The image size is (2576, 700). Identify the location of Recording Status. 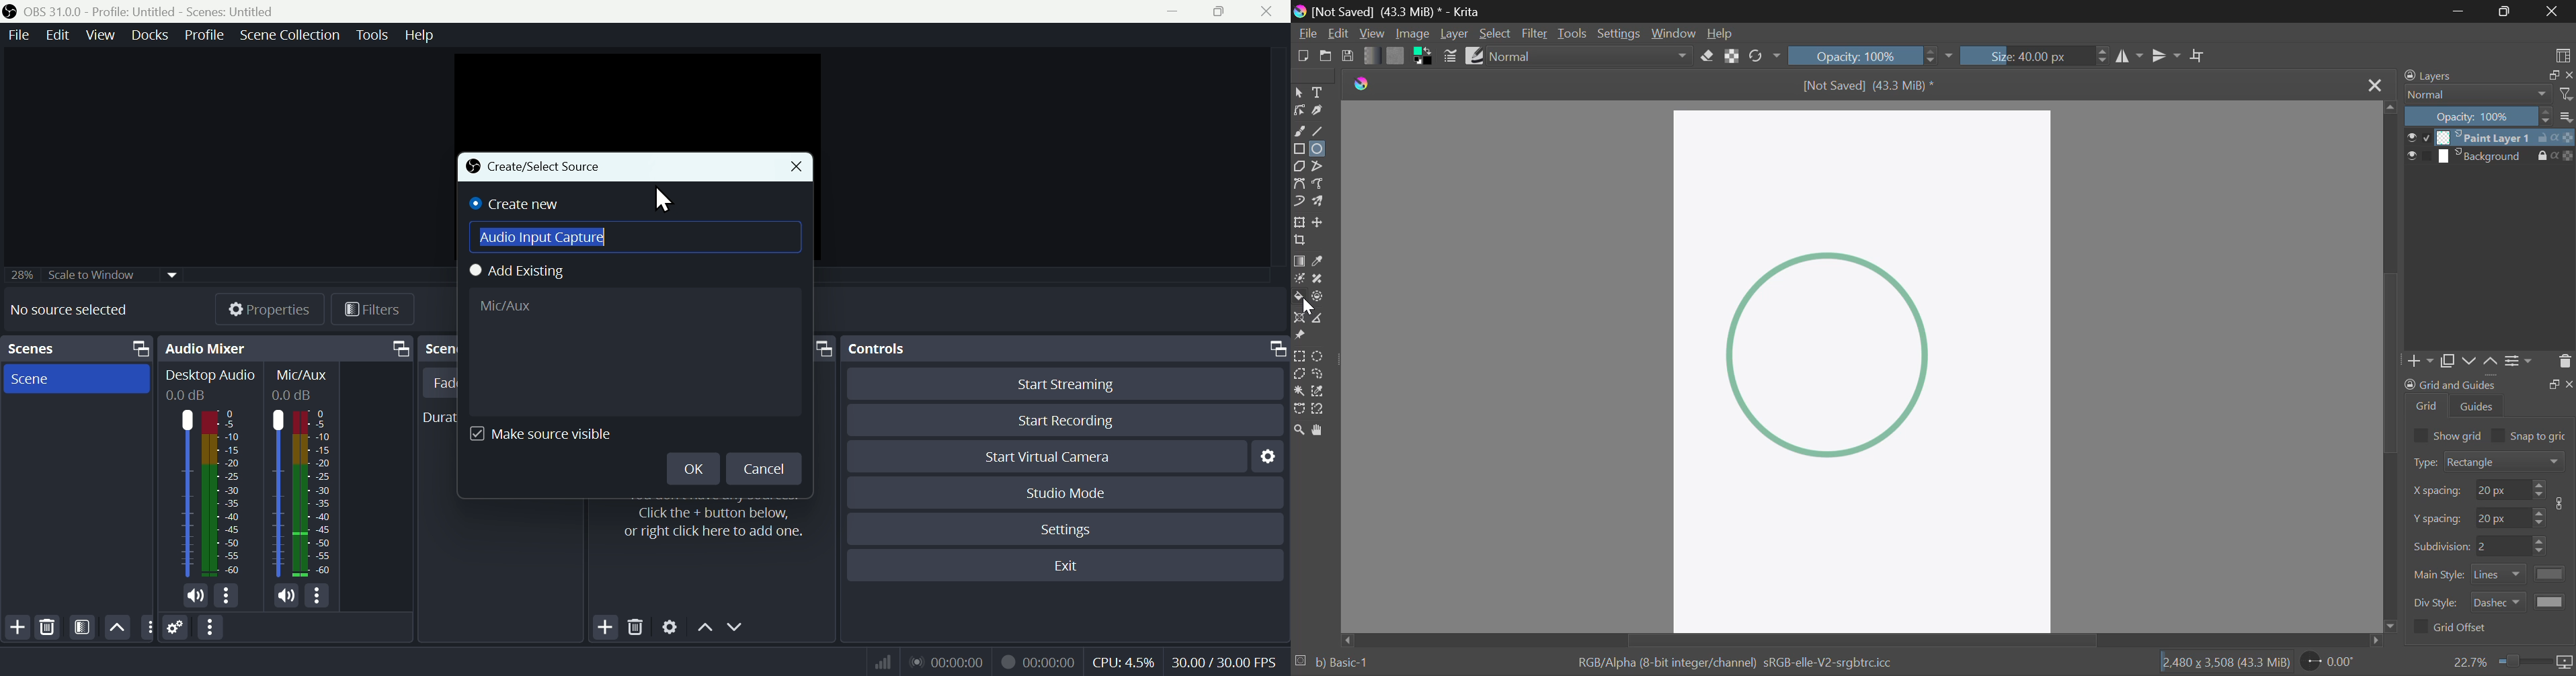
(1039, 661).